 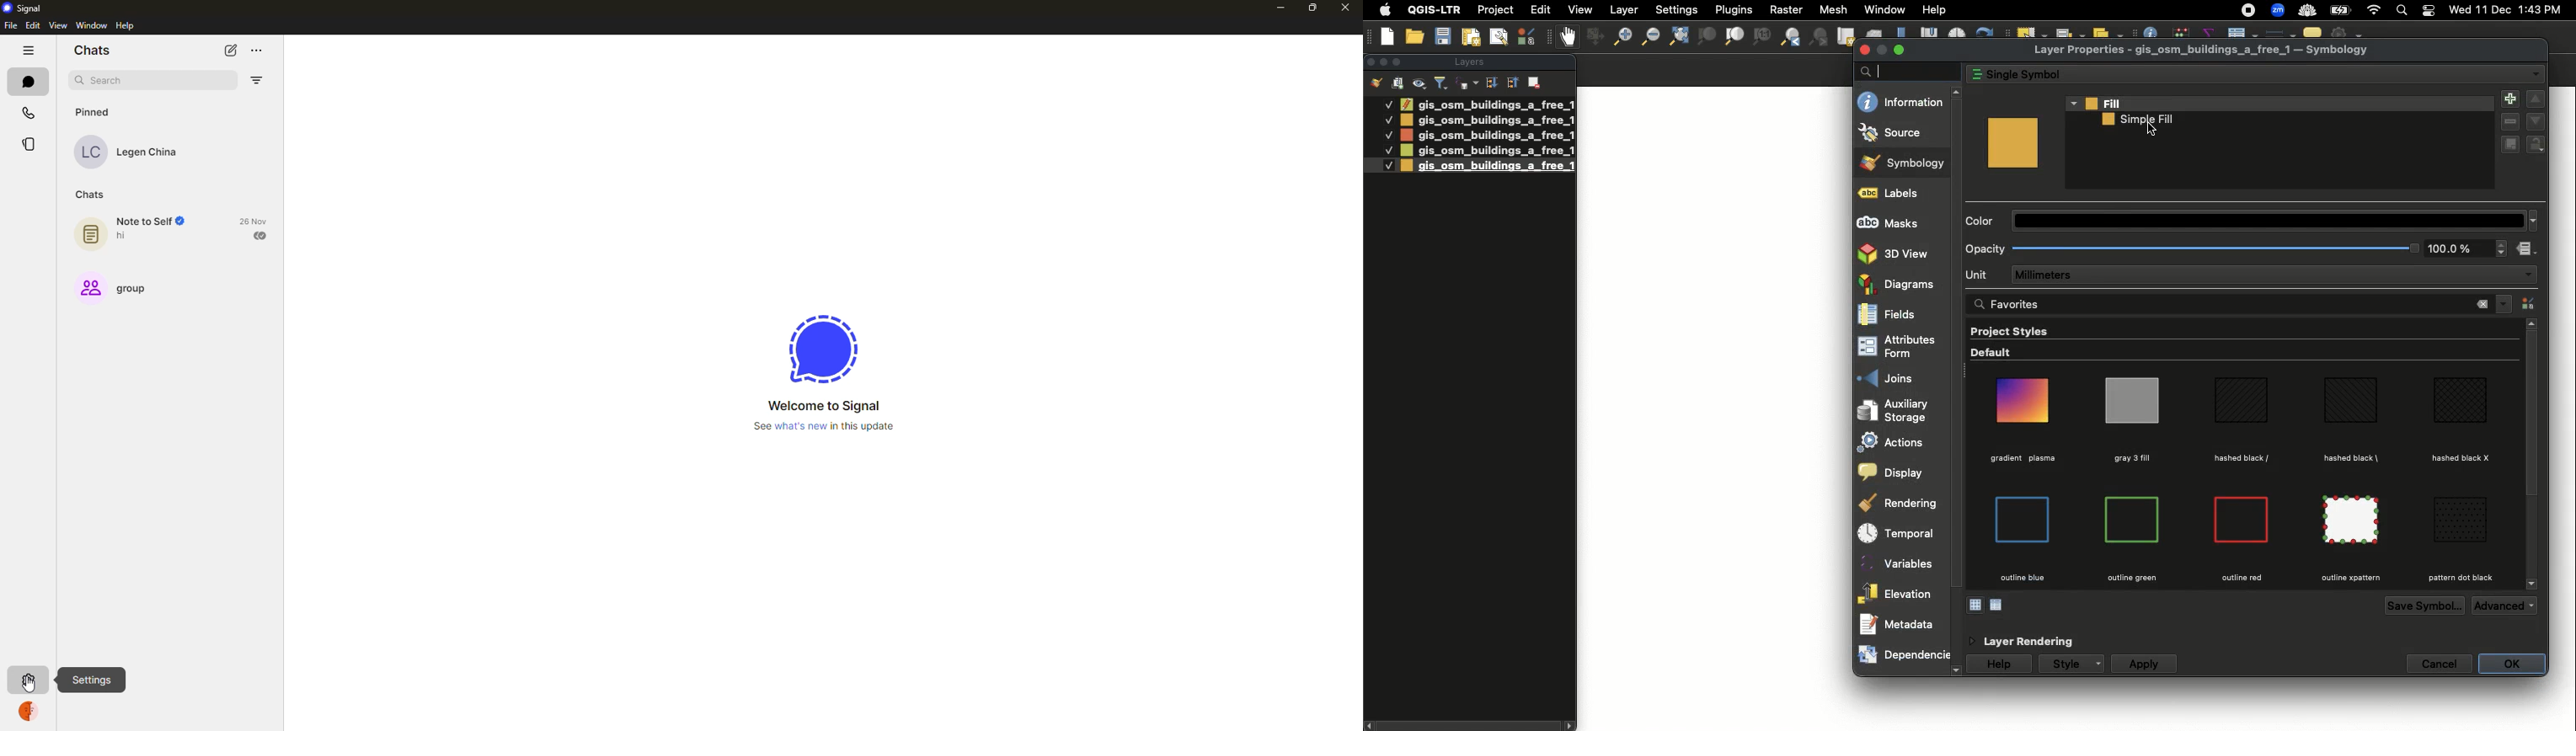 I want to click on vertical Scrollbar, so click(x=1959, y=382).